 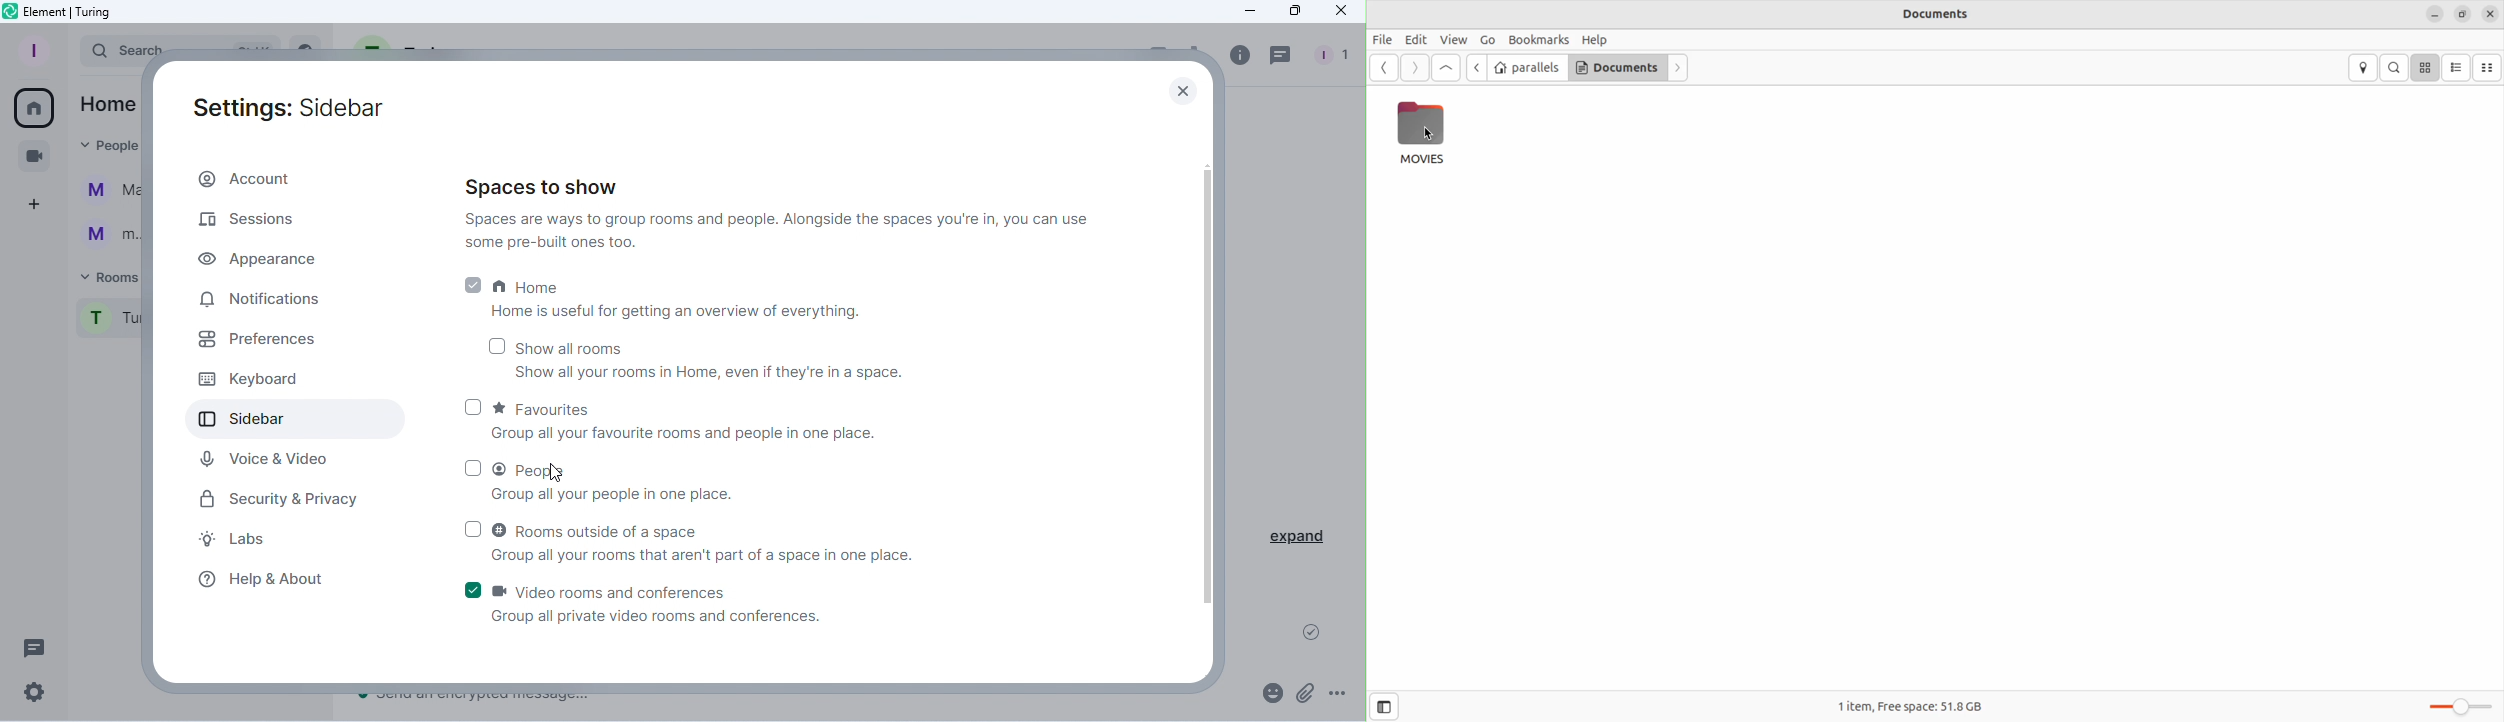 What do you see at coordinates (245, 380) in the screenshot?
I see `Keyboard` at bounding box center [245, 380].